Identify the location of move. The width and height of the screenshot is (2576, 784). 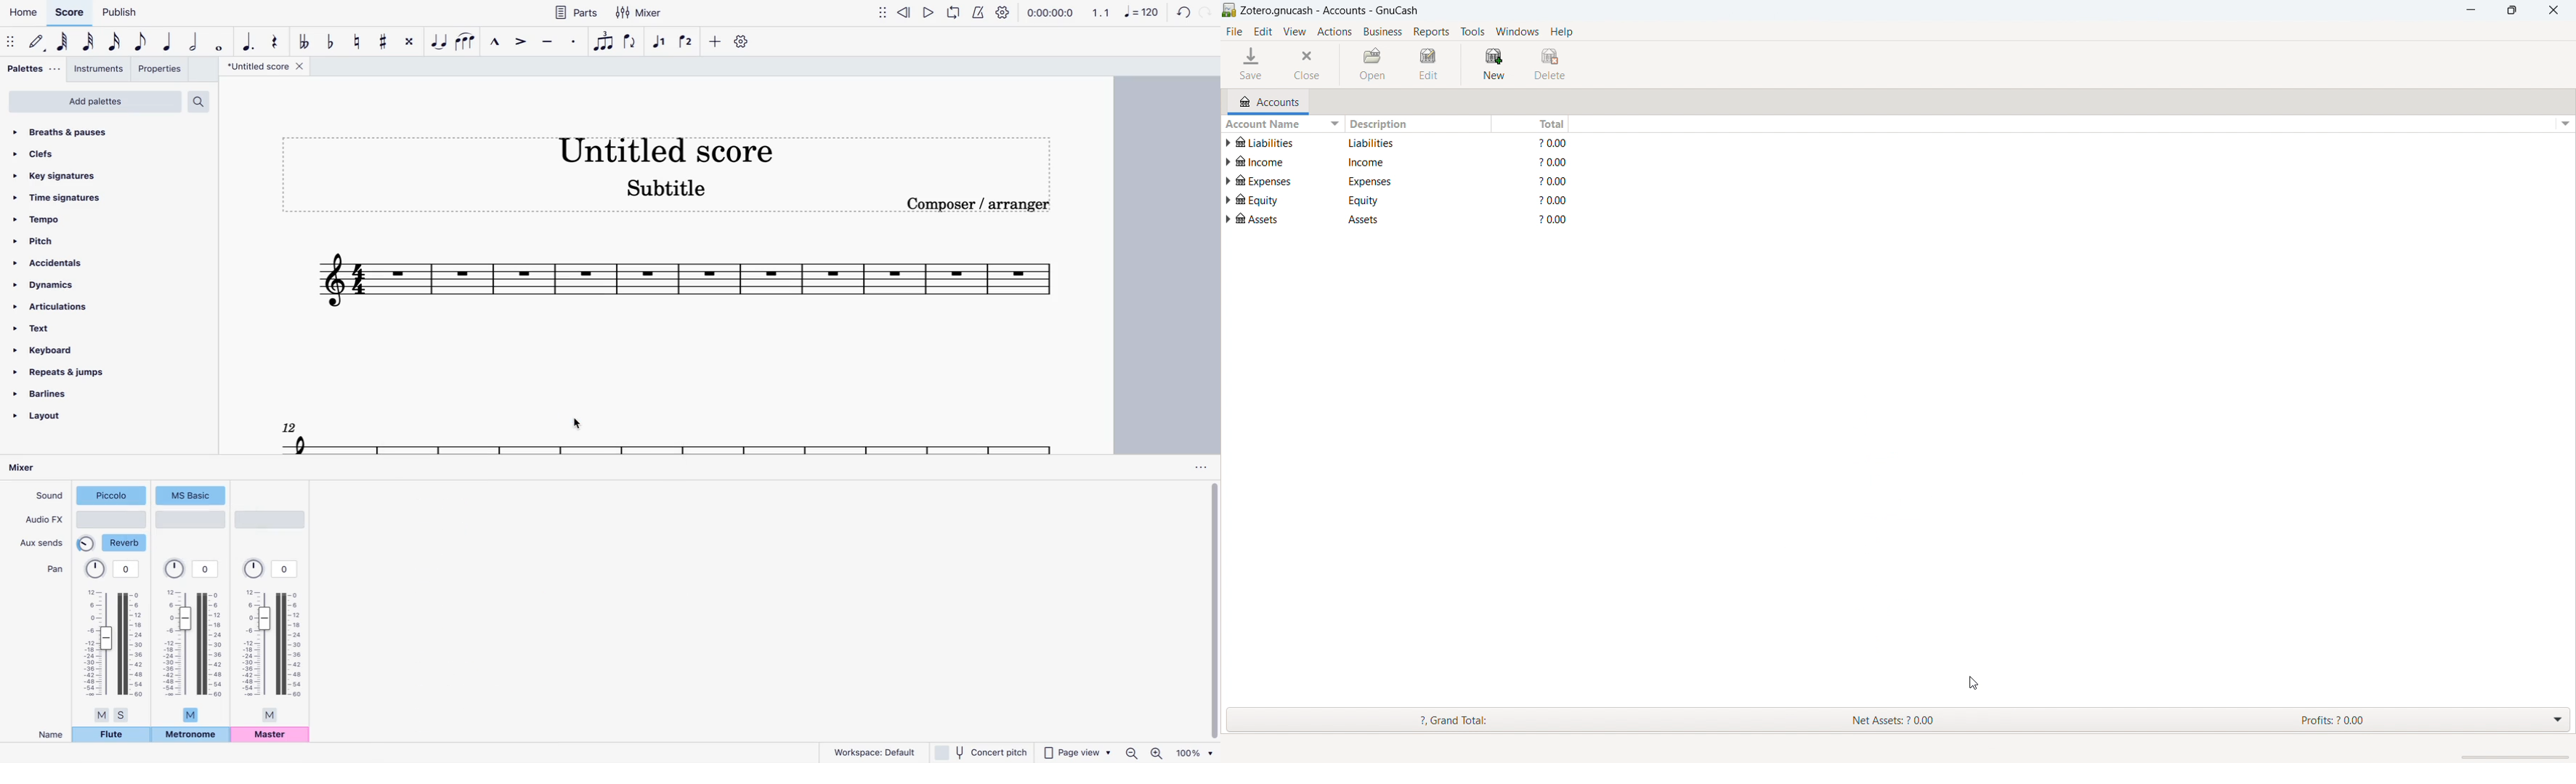
(12, 41).